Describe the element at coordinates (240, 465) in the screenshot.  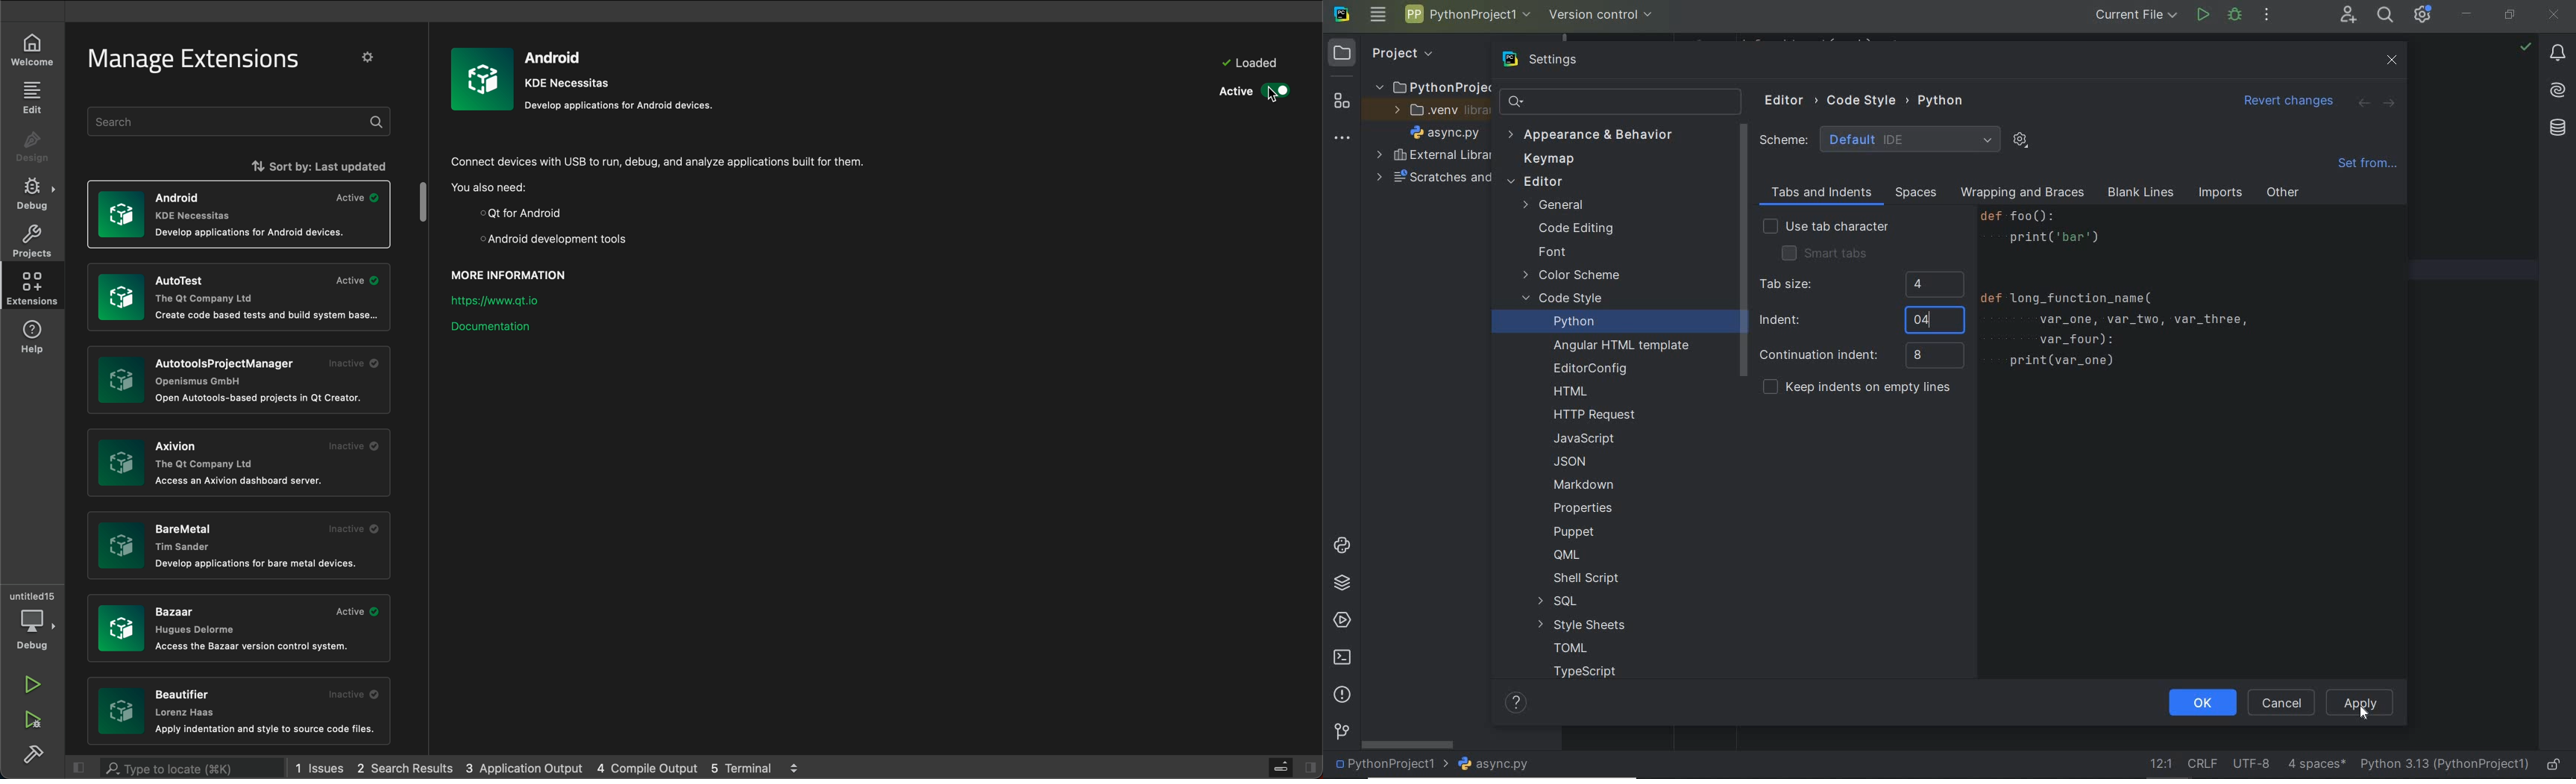
I see `extensions list` at that location.